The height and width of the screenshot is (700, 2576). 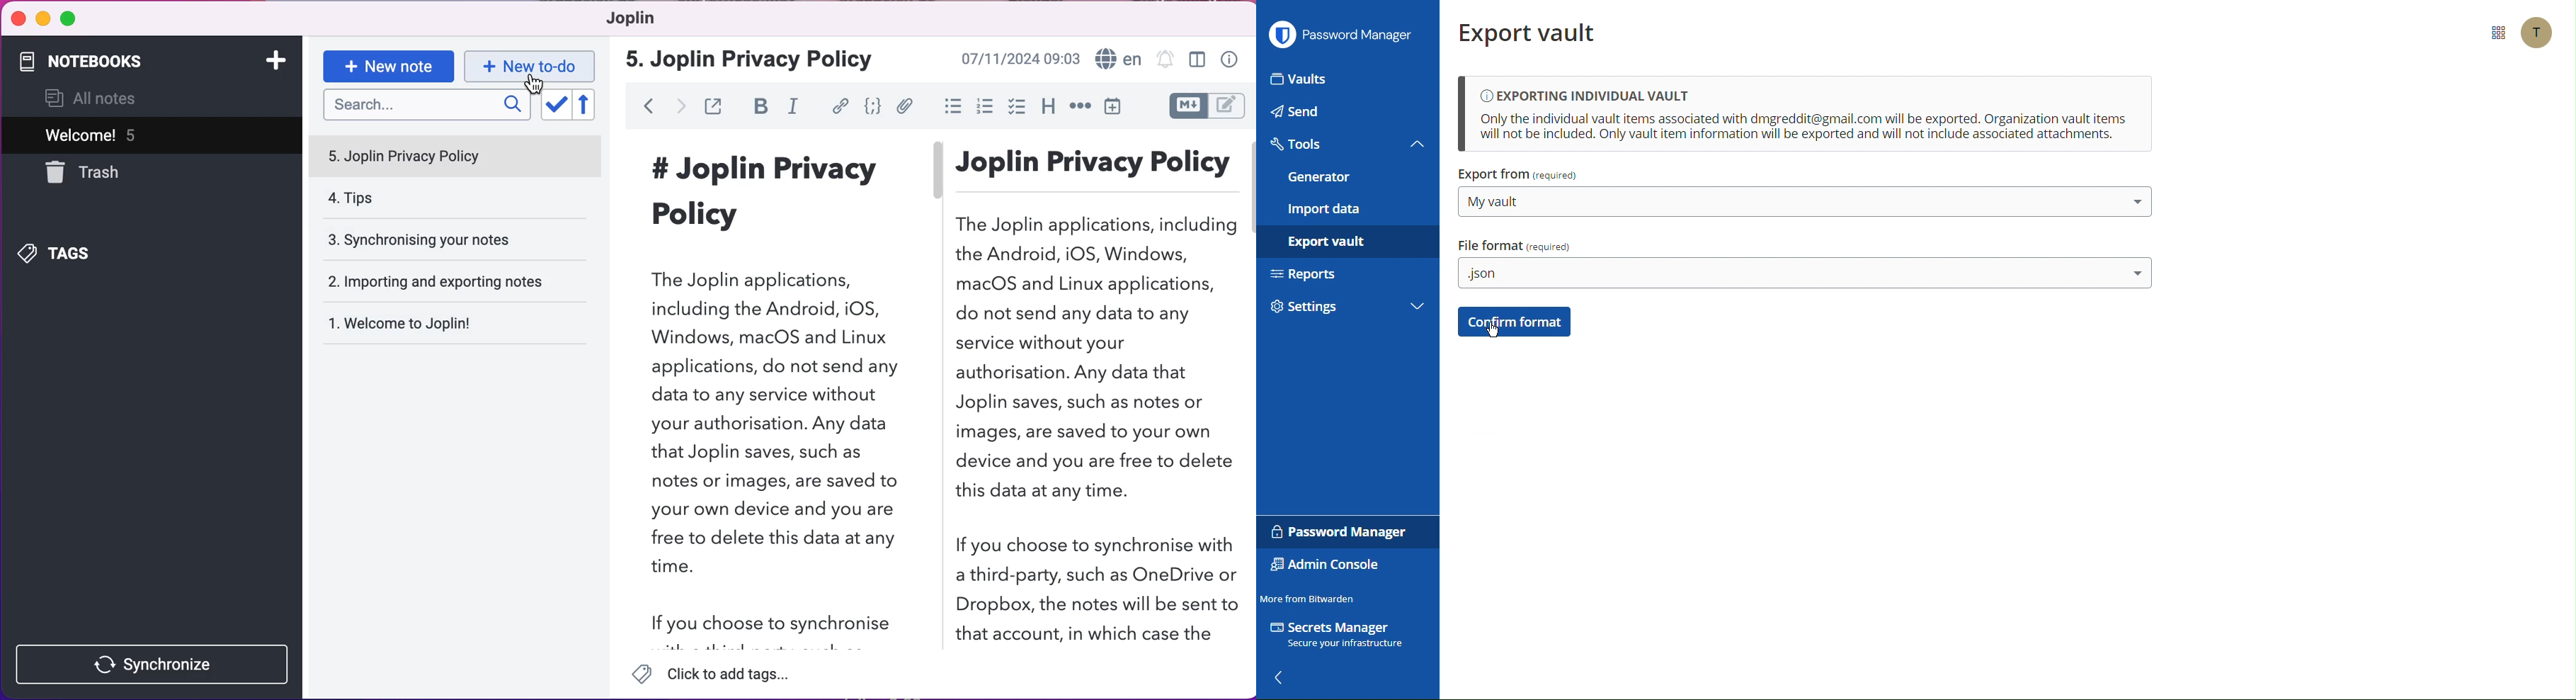 What do you see at coordinates (711, 677) in the screenshot?
I see `click to add tags` at bounding box center [711, 677].